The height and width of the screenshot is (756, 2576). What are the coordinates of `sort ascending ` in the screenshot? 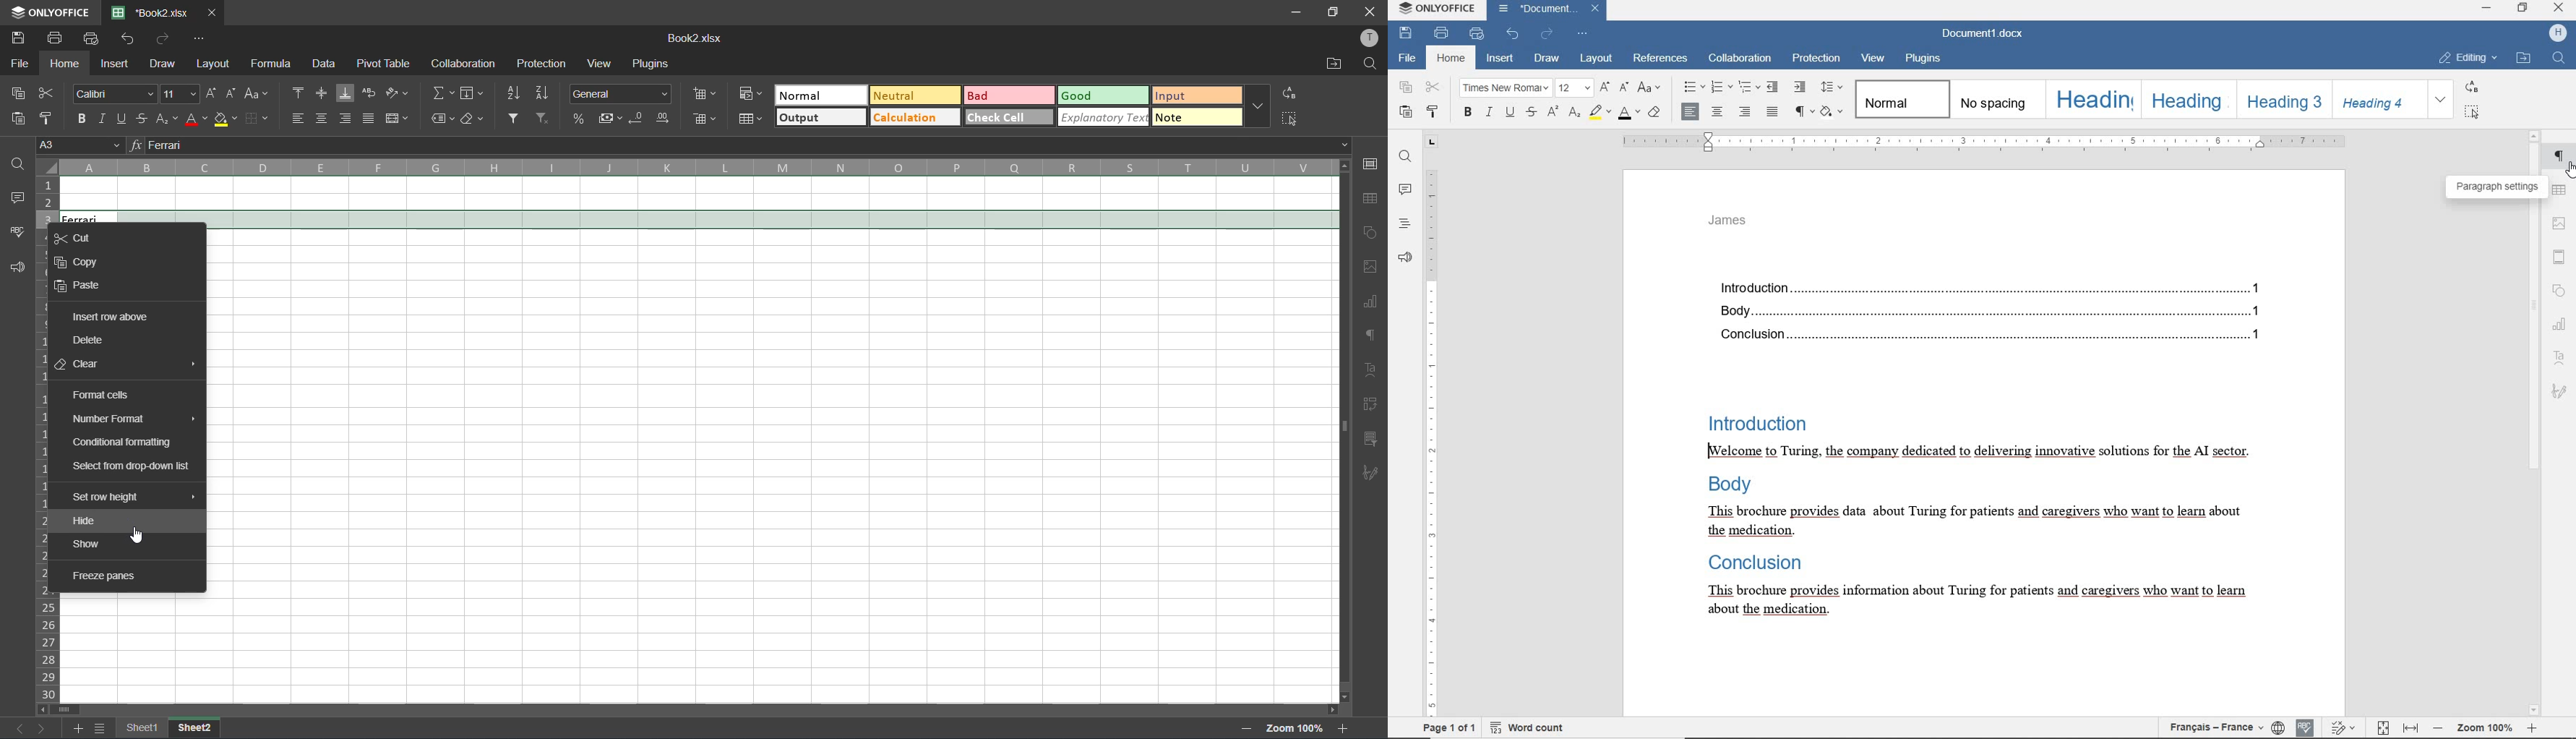 It's located at (515, 93).